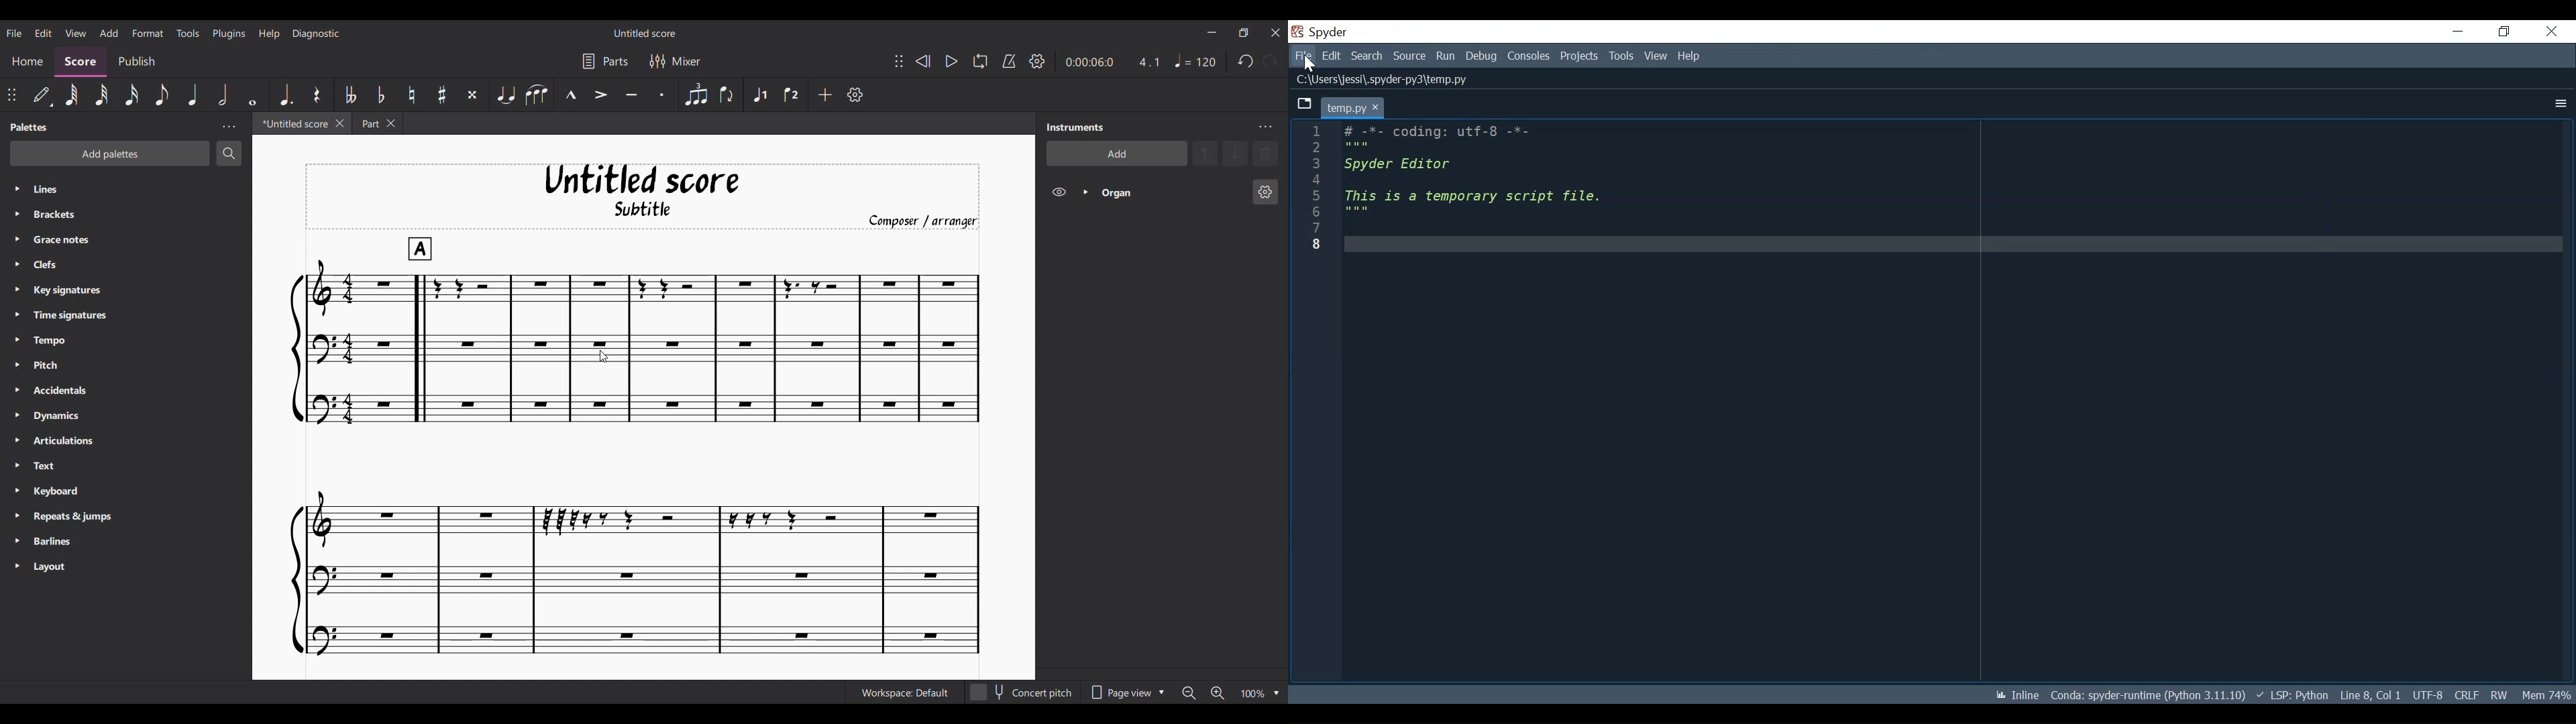 The height and width of the screenshot is (728, 2576). What do you see at coordinates (139, 379) in the screenshot?
I see `Palette in panel listed down` at bounding box center [139, 379].